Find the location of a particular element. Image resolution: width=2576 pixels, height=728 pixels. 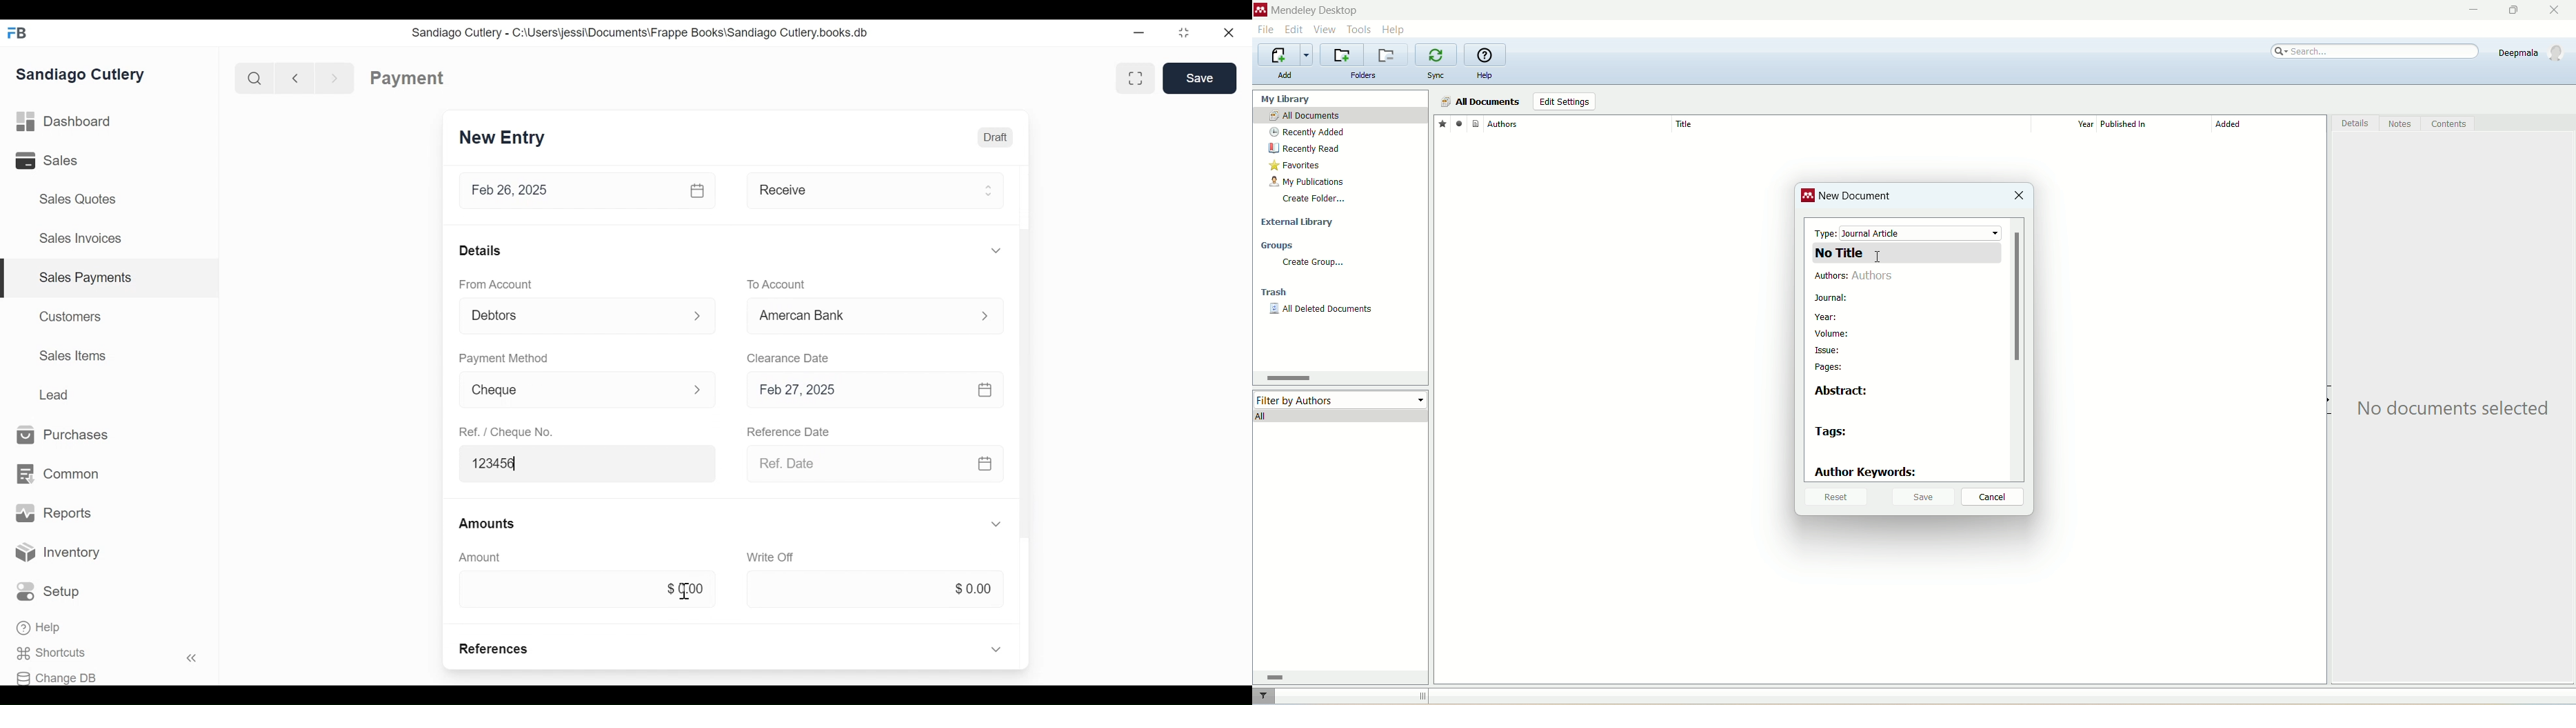

Draft is located at coordinates (995, 136).